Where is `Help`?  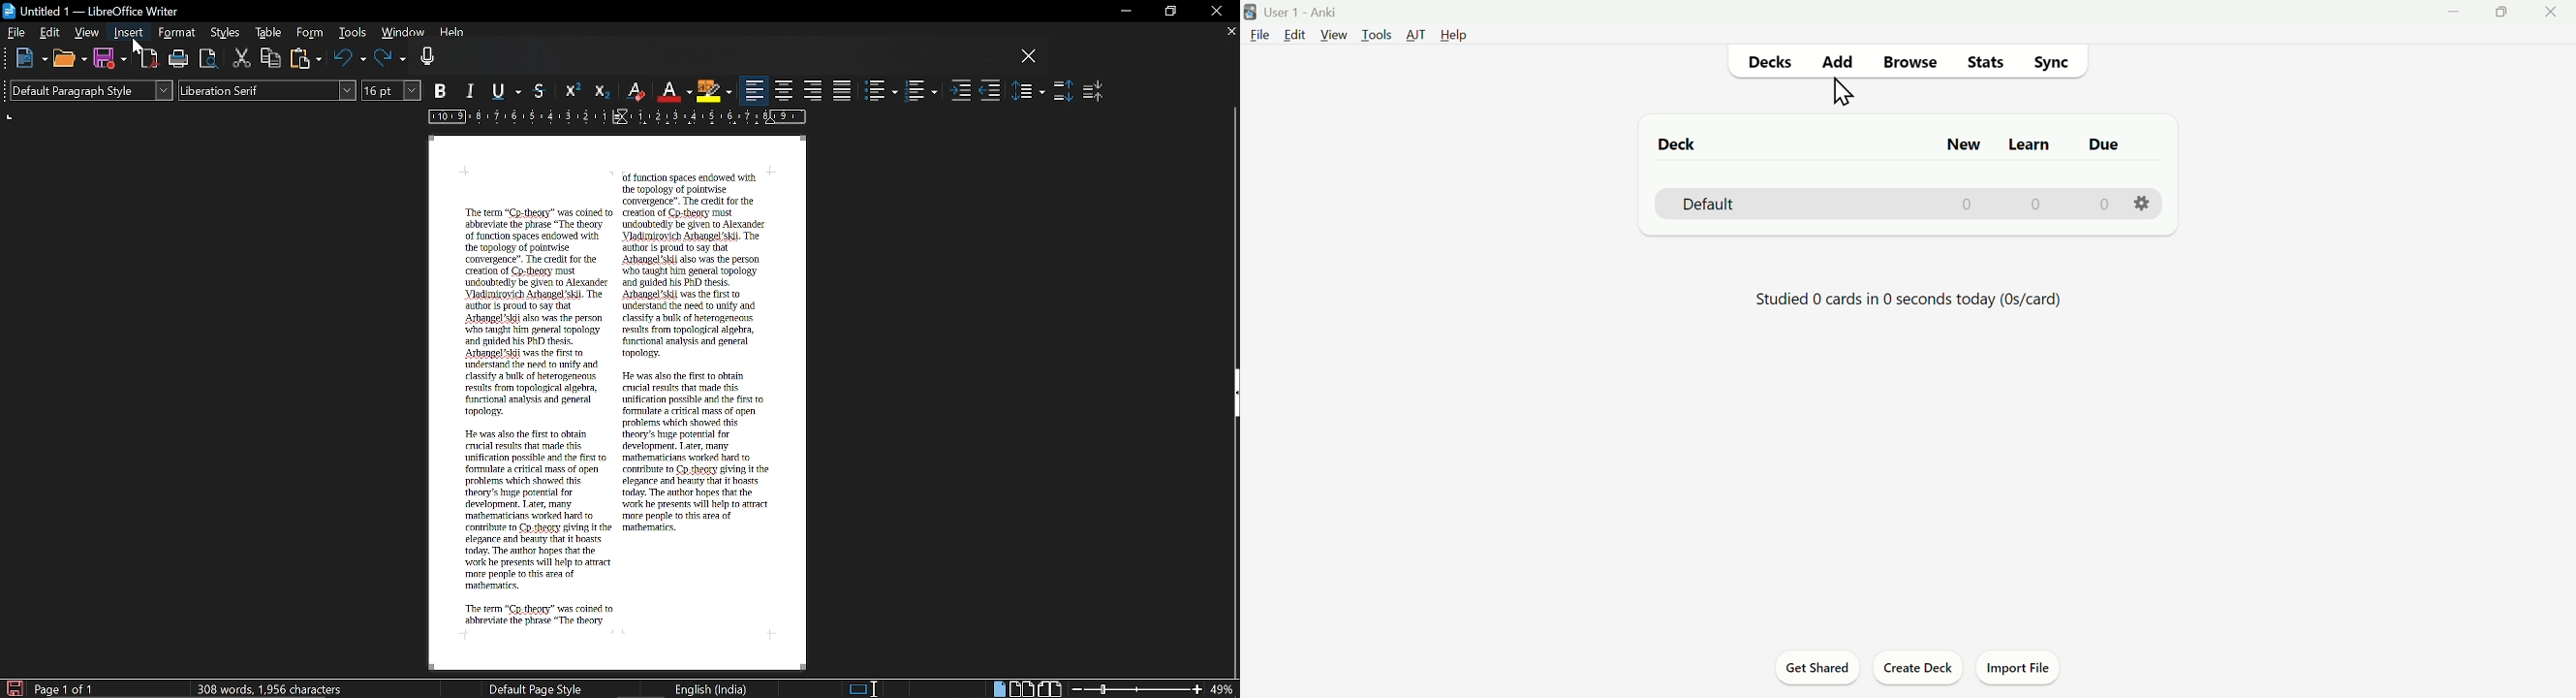
Help is located at coordinates (453, 35).